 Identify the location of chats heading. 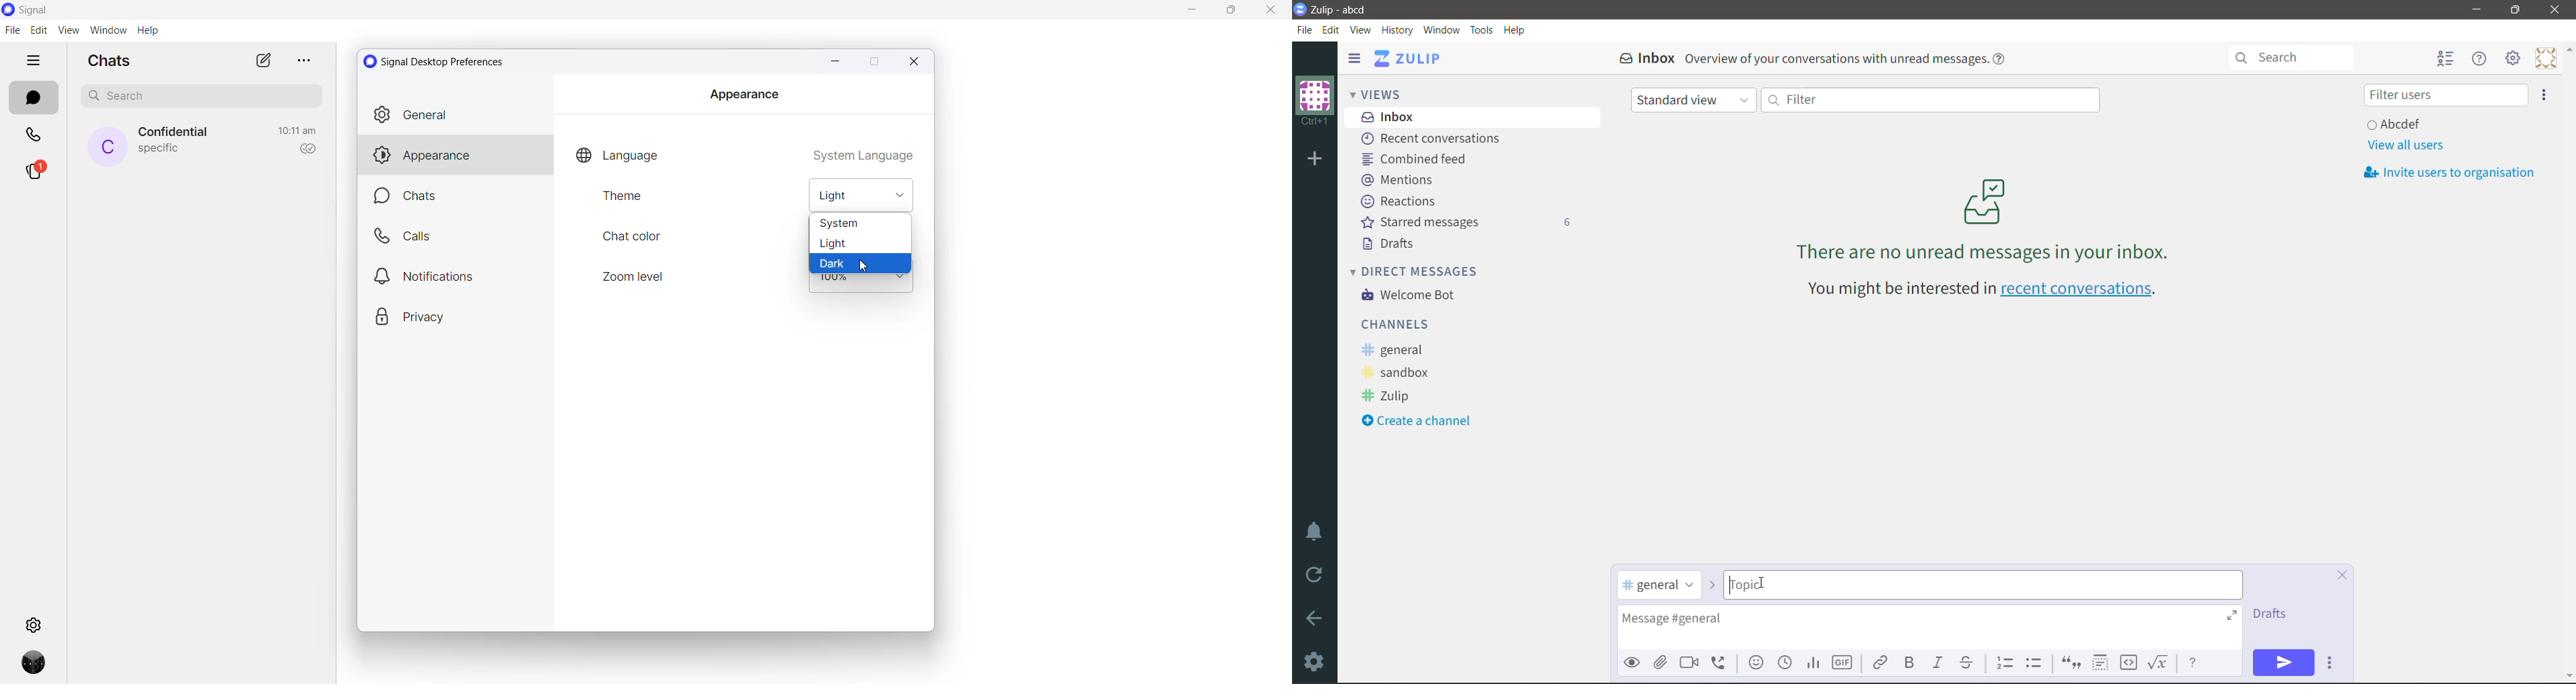
(114, 60).